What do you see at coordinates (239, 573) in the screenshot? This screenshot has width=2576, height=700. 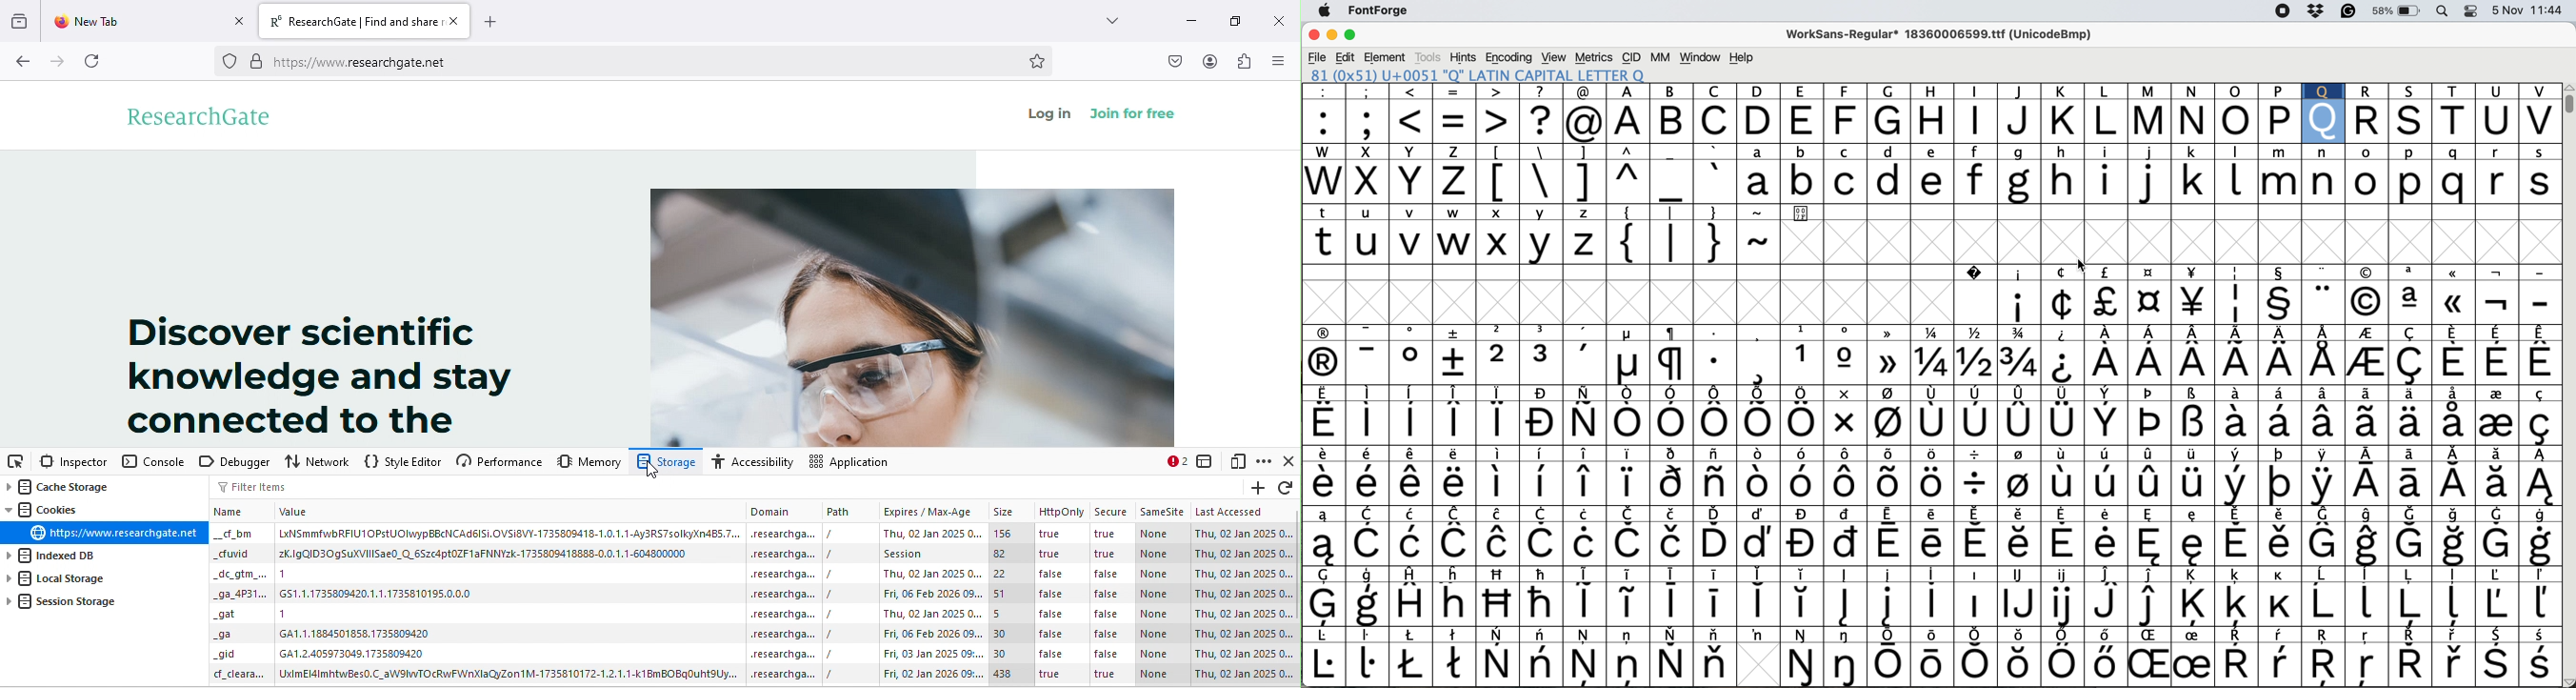 I see `` at bounding box center [239, 573].